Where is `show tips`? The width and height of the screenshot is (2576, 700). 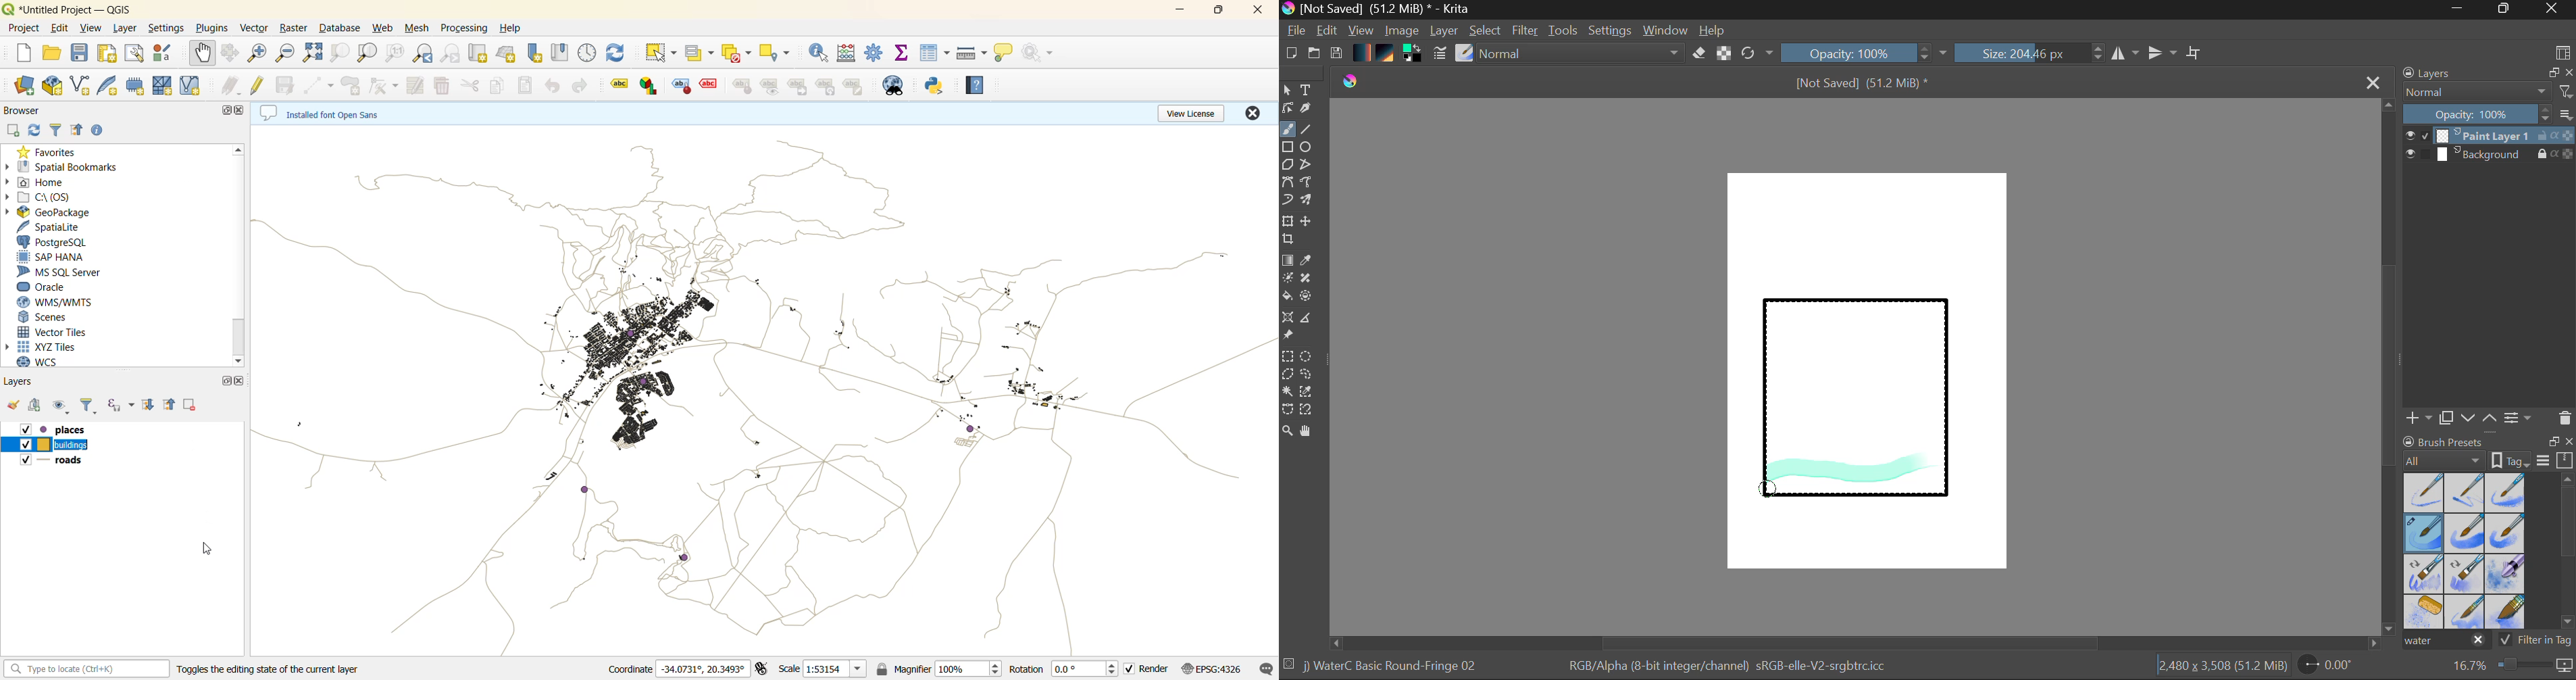 show tips is located at coordinates (1007, 54).